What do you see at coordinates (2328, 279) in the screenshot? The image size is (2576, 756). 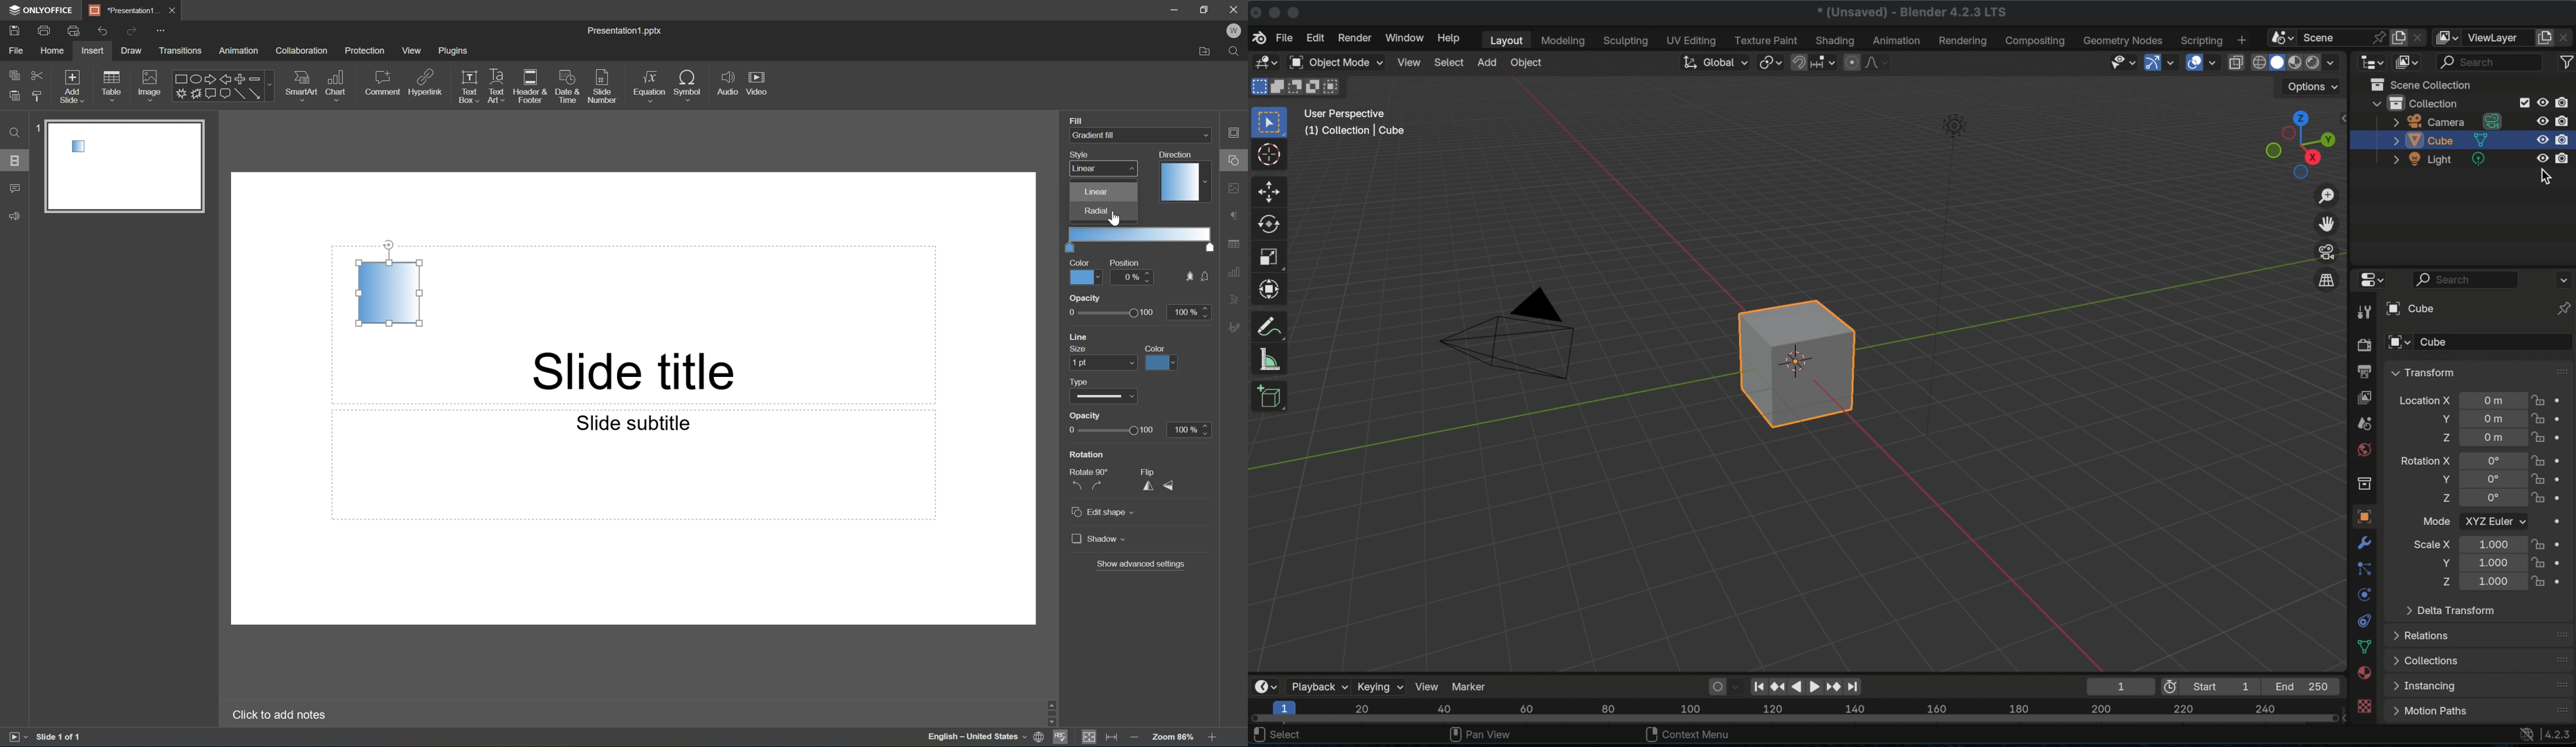 I see `switch the current view from perspective` at bounding box center [2328, 279].